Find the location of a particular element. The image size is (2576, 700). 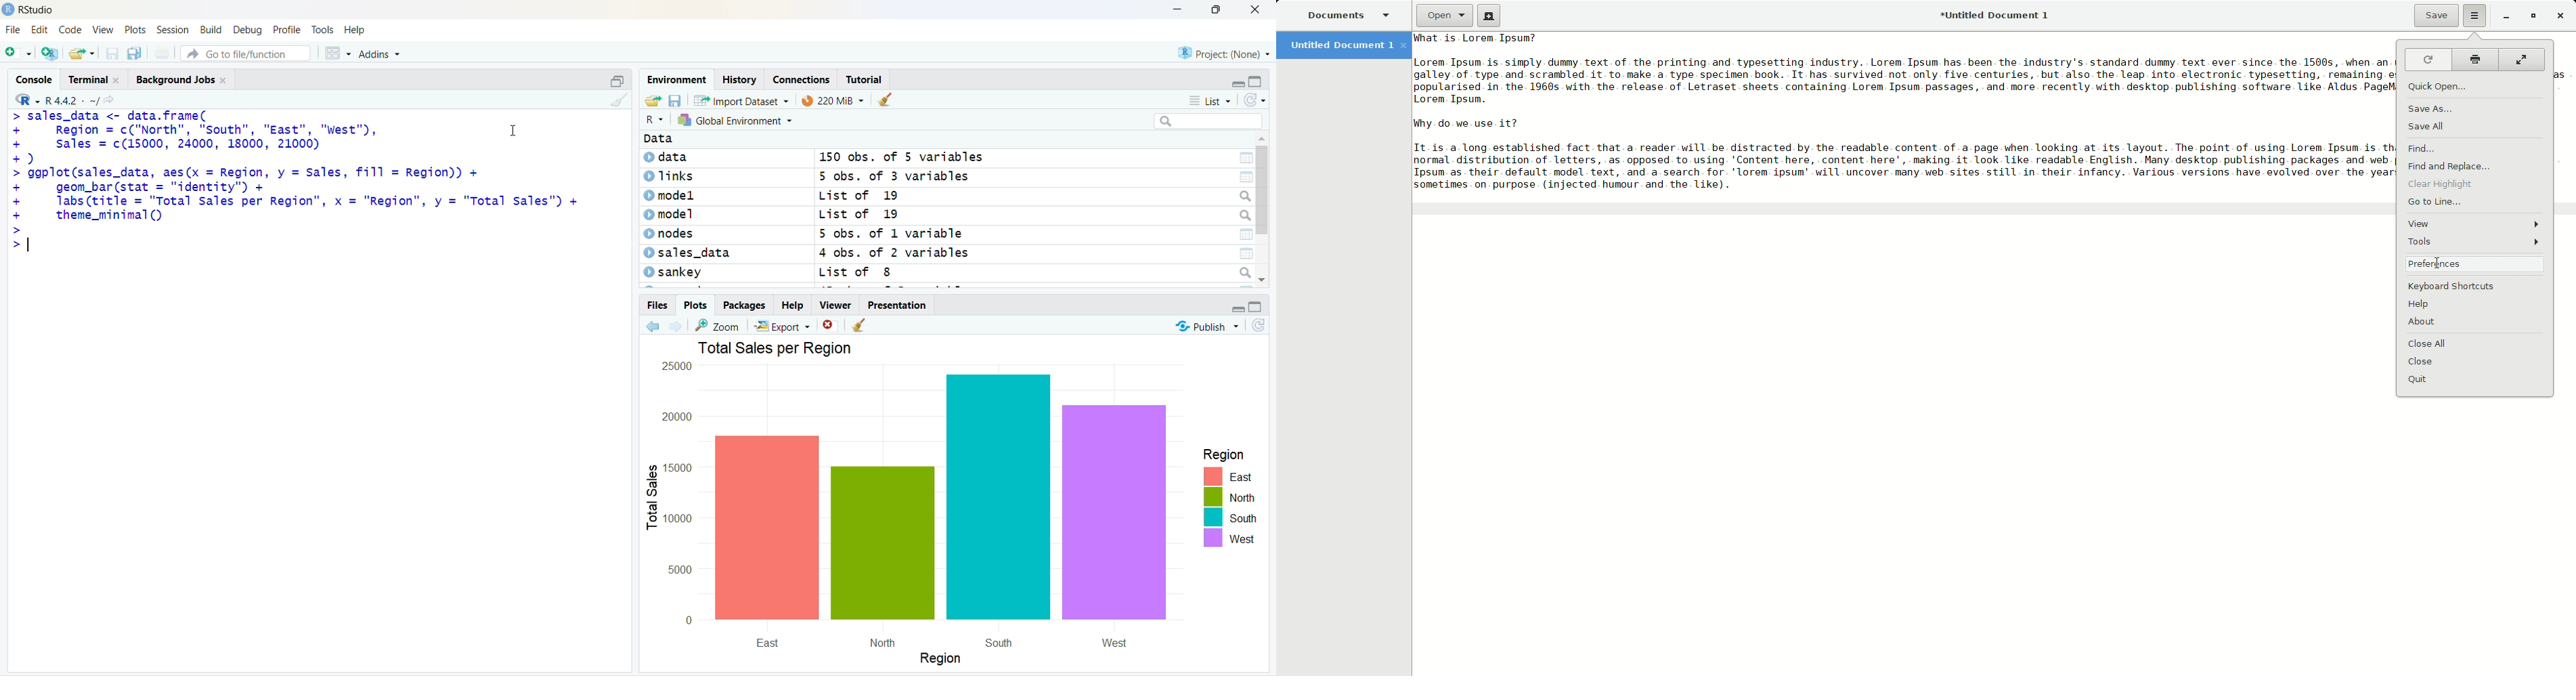

save as is located at coordinates (134, 54).